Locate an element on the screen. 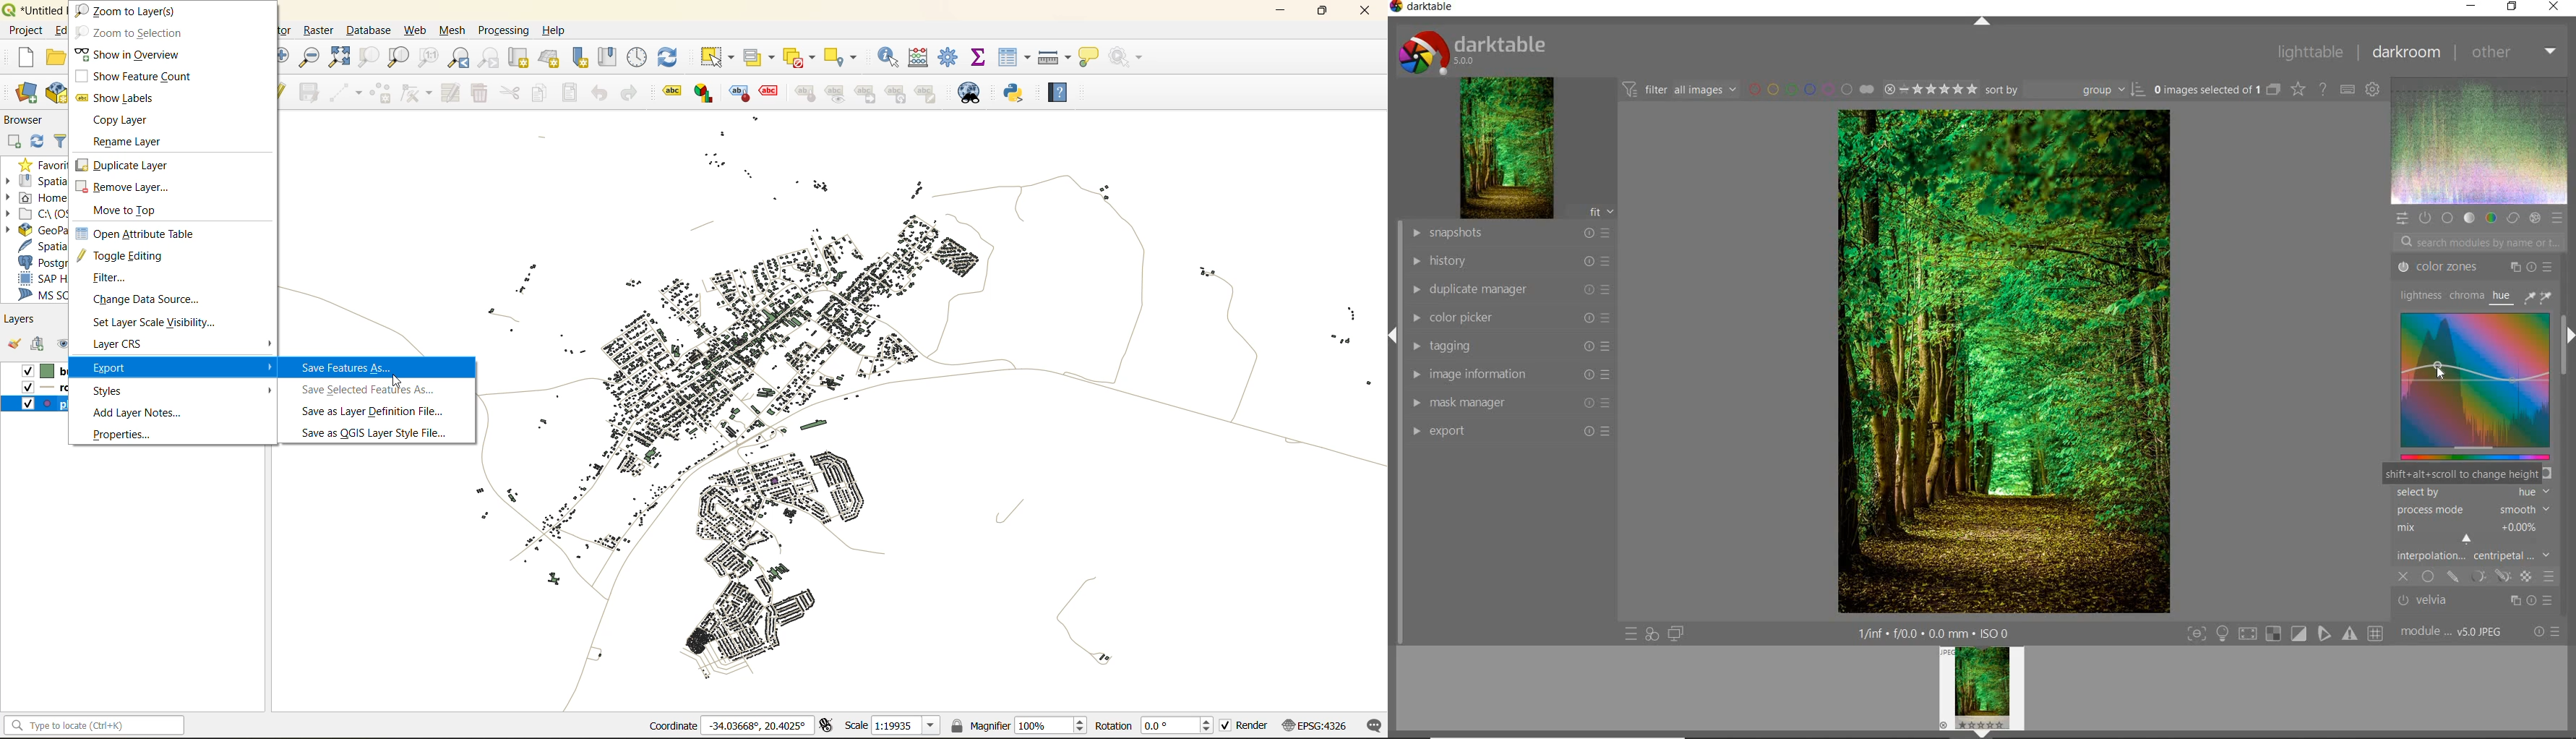  magnifier is located at coordinates (1021, 725).